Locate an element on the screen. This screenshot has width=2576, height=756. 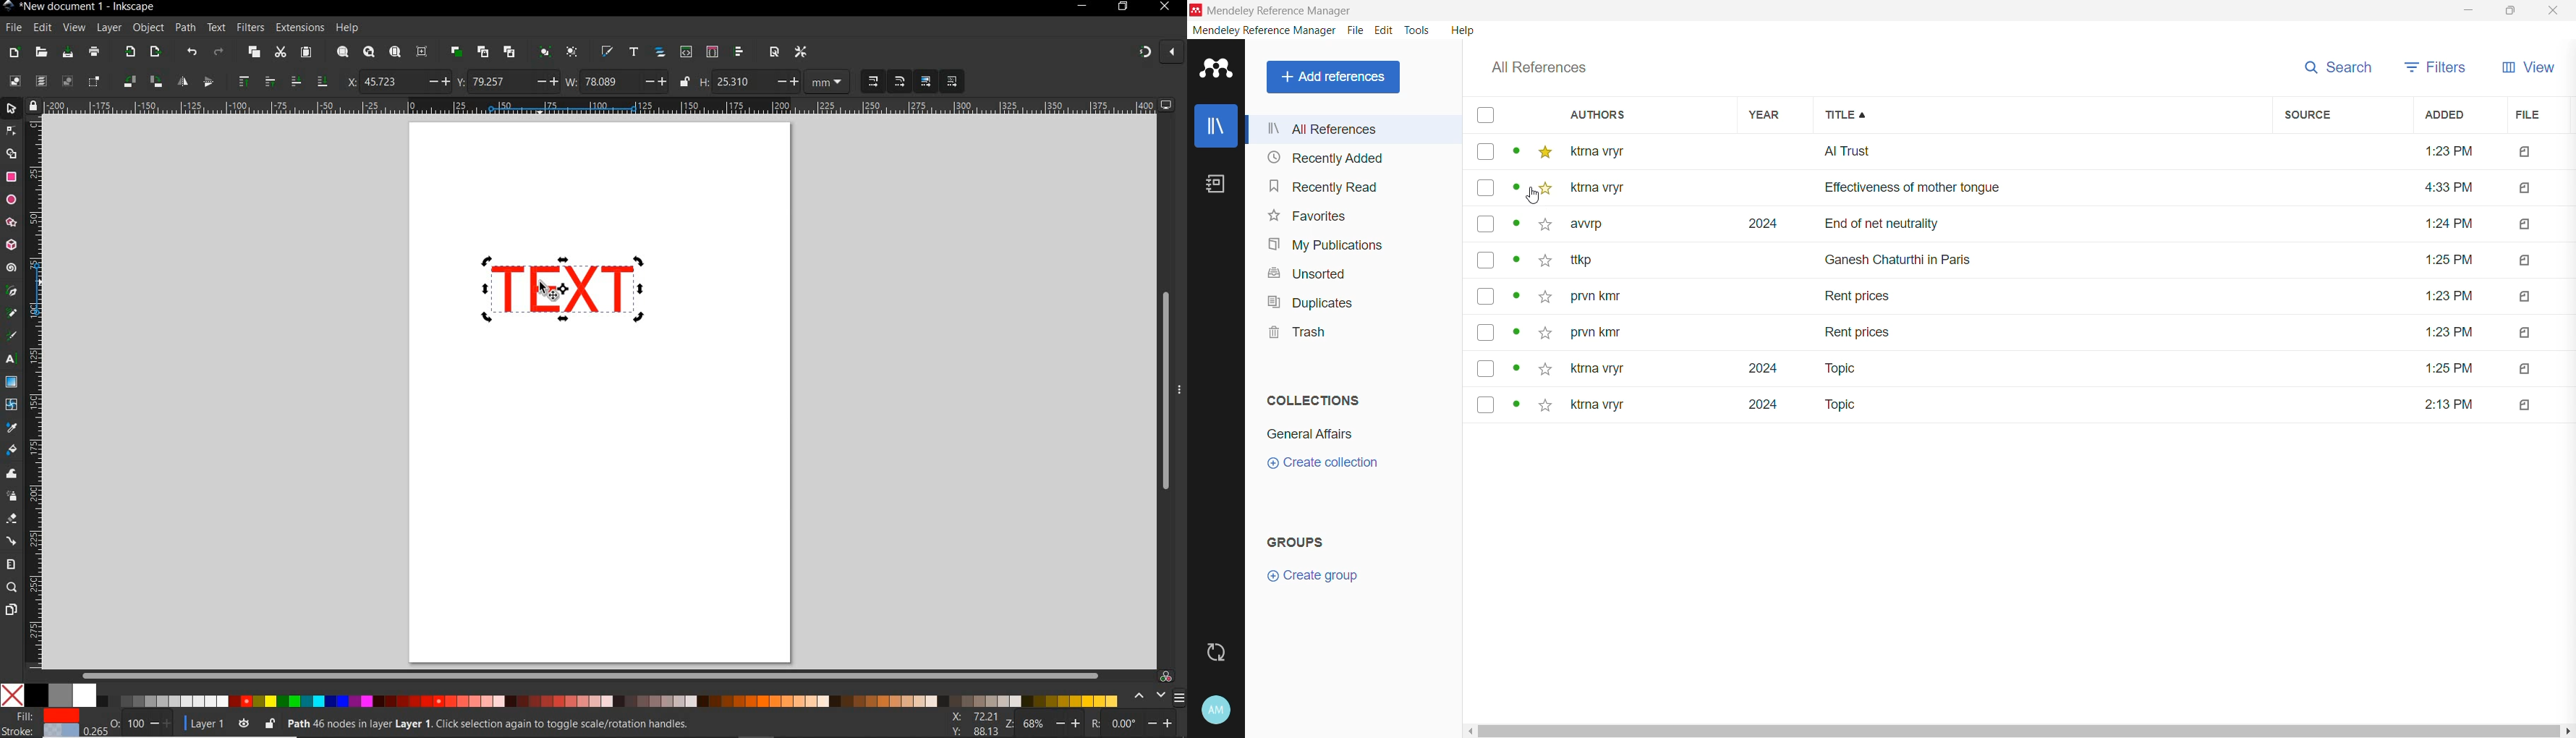
OBJECT ROTATE is located at coordinates (142, 81).